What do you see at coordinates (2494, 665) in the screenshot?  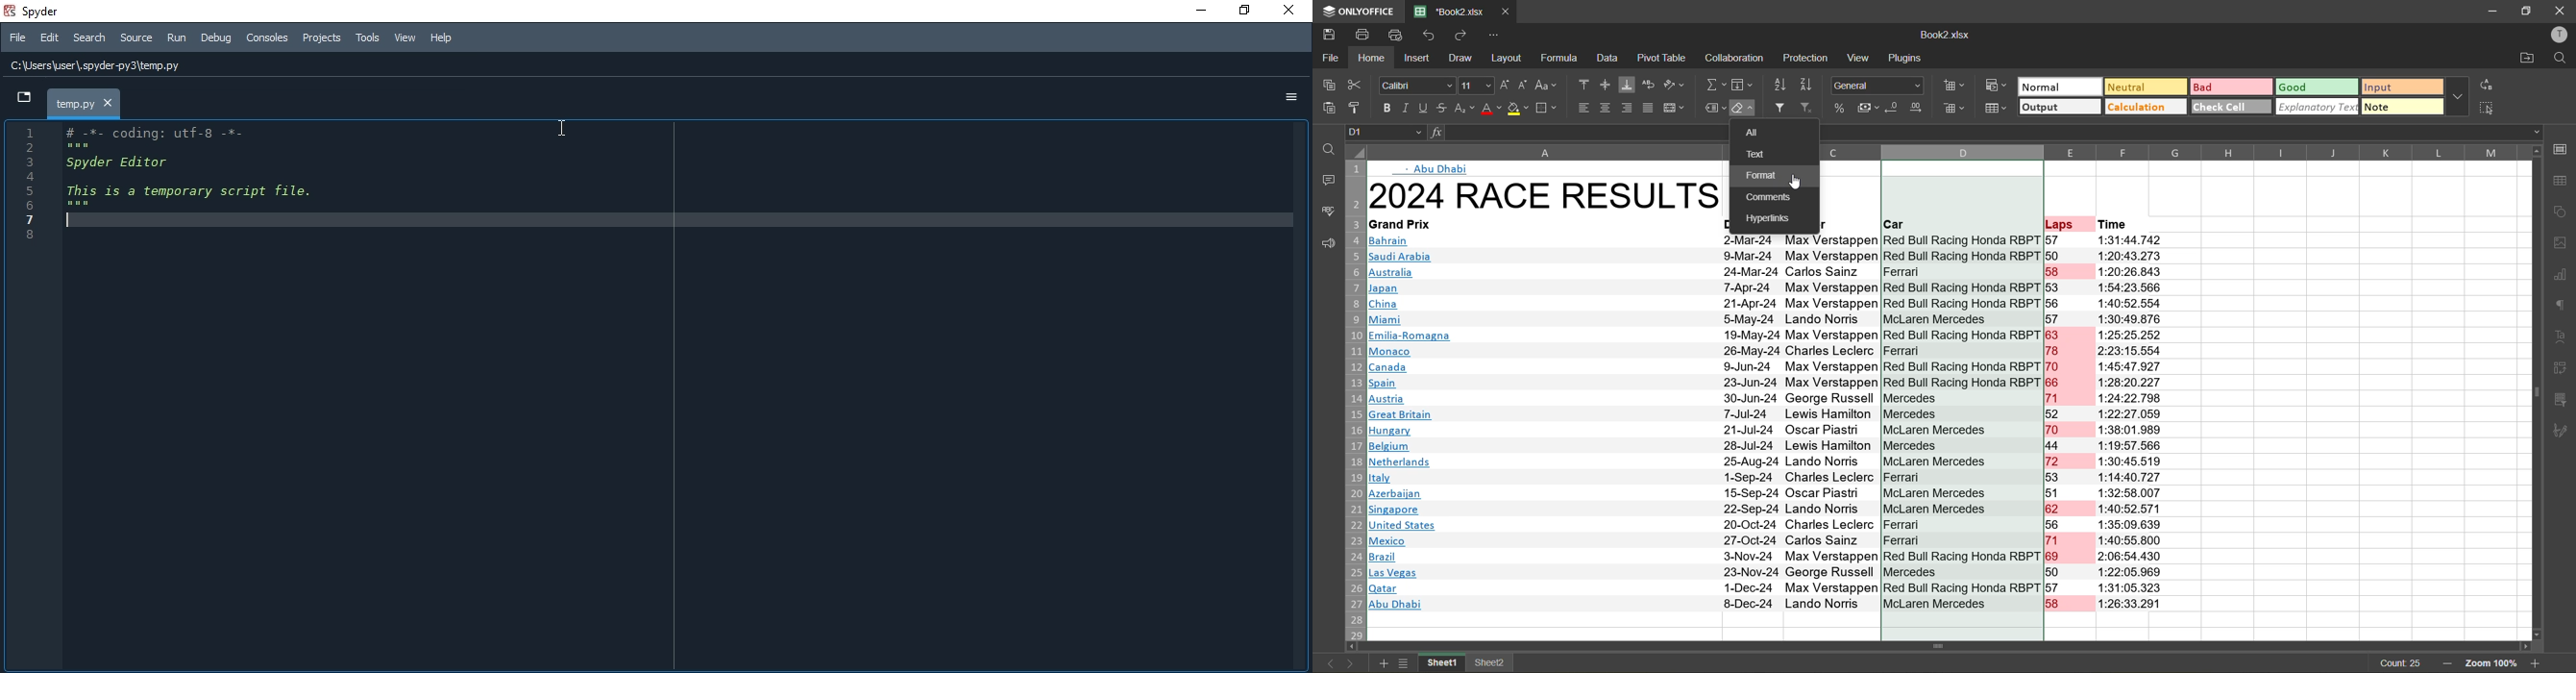 I see `zoom 100%` at bounding box center [2494, 665].